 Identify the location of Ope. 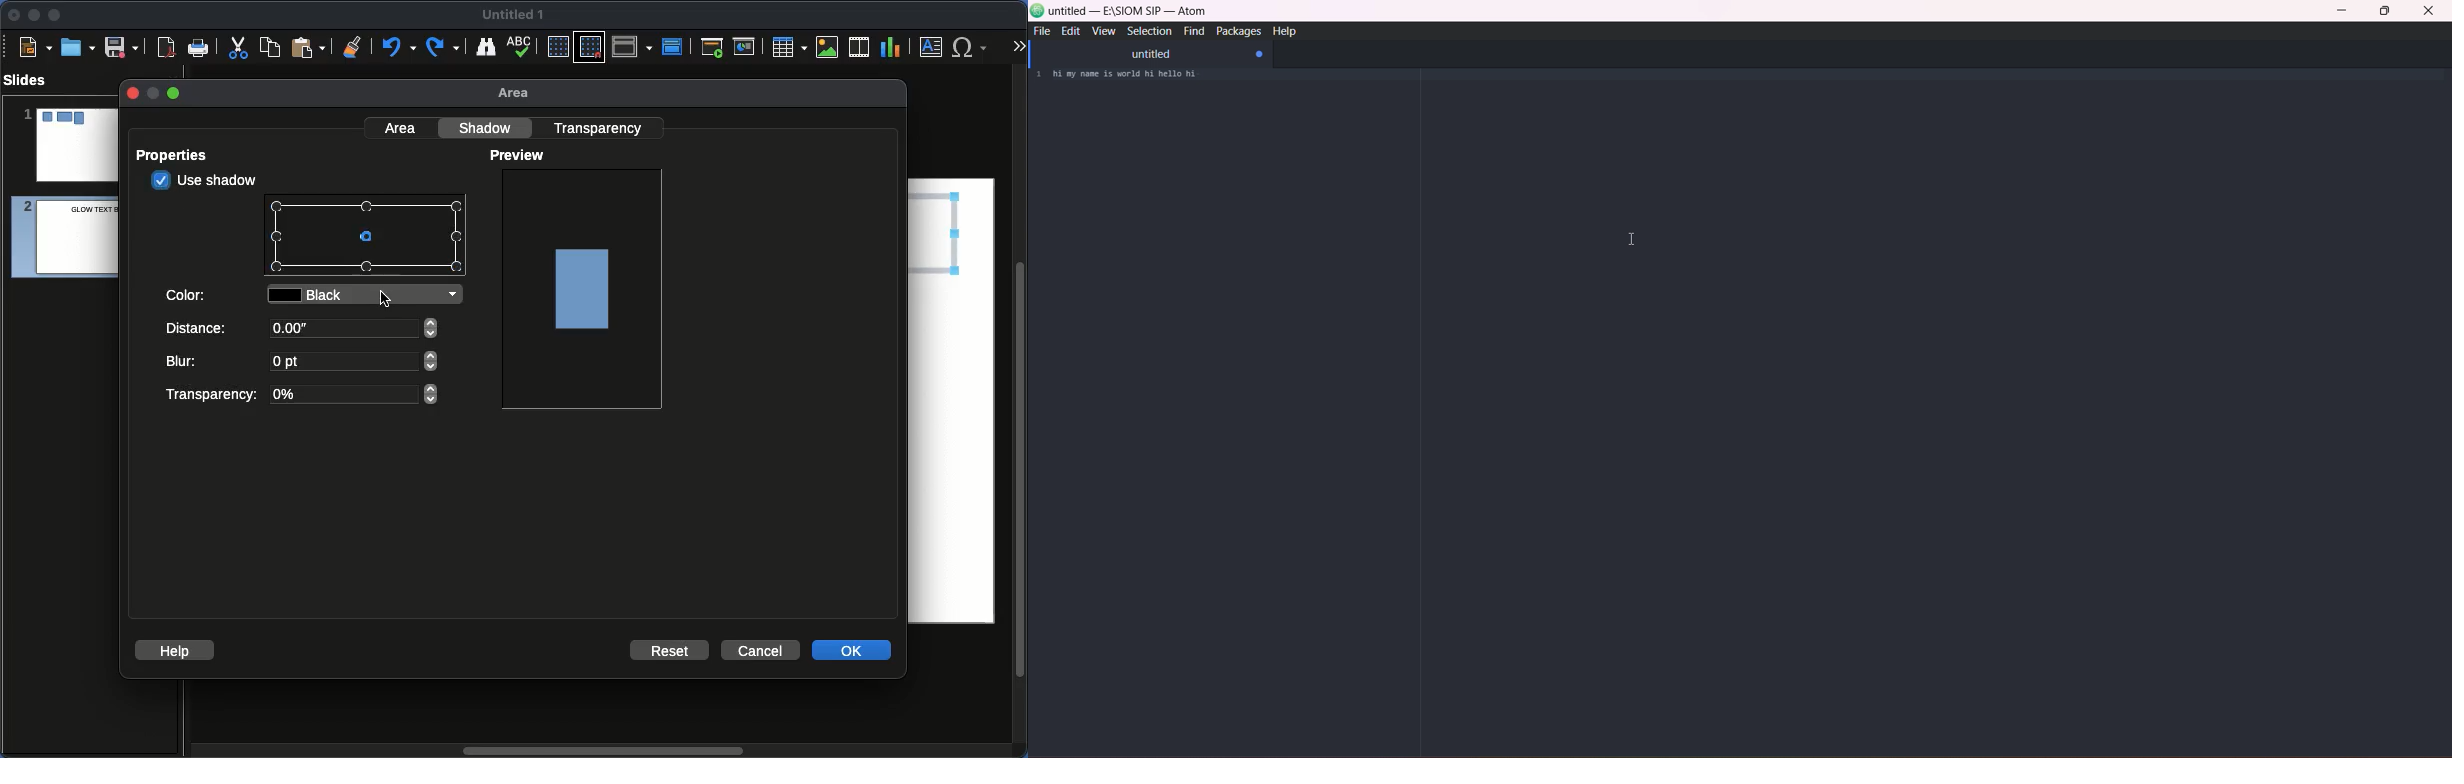
(78, 46).